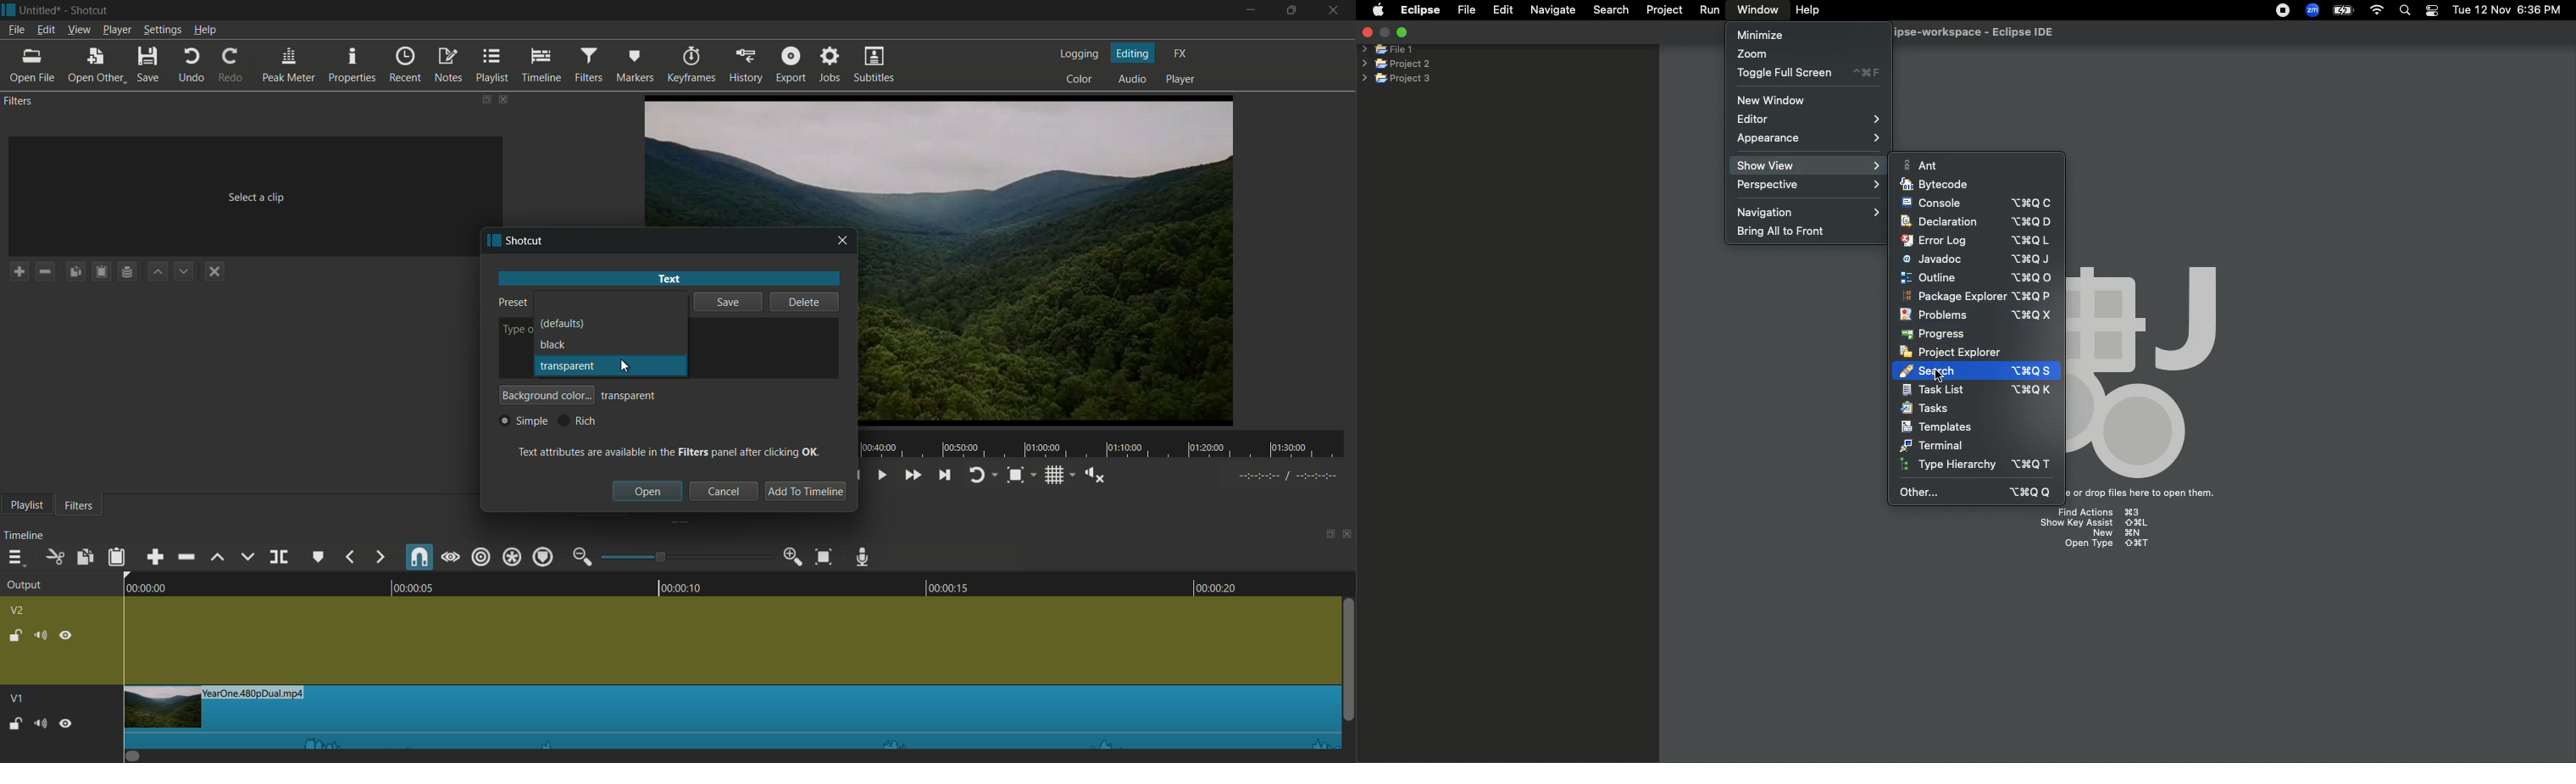 This screenshot has width=2576, height=784. Describe the element at coordinates (349, 555) in the screenshot. I see `backward` at that location.